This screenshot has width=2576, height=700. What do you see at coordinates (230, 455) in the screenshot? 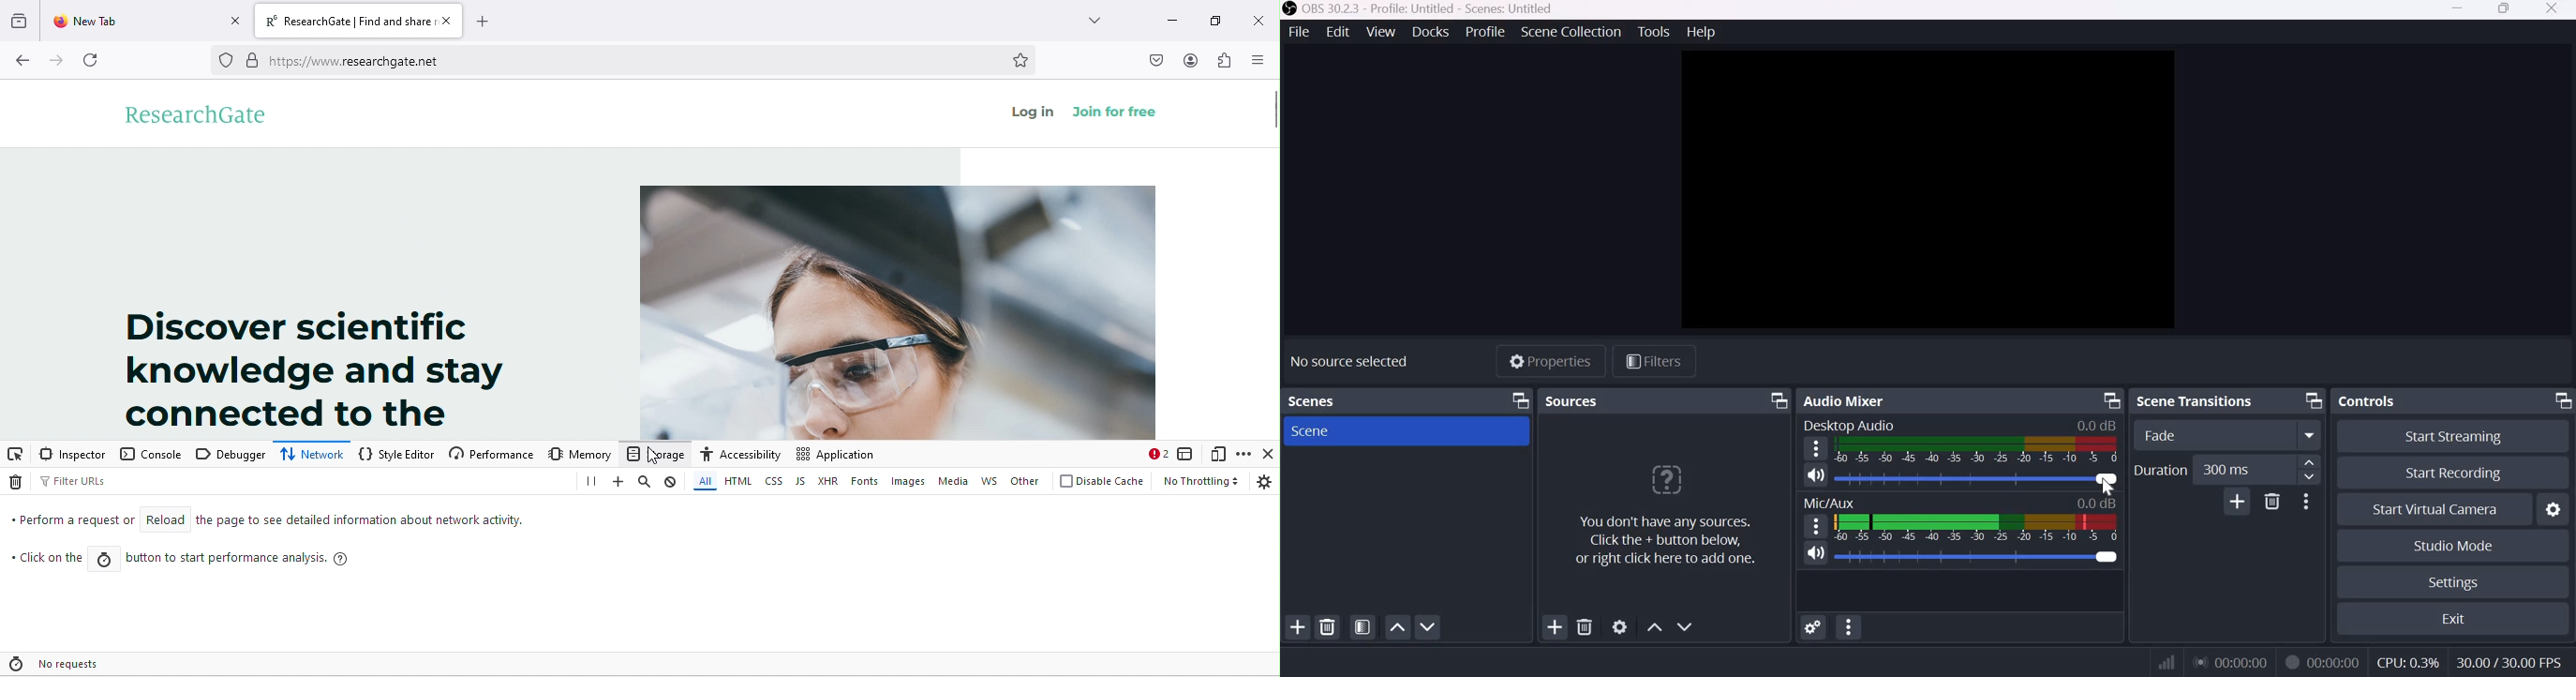
I see `debugger` at bounding box center [230, 455].